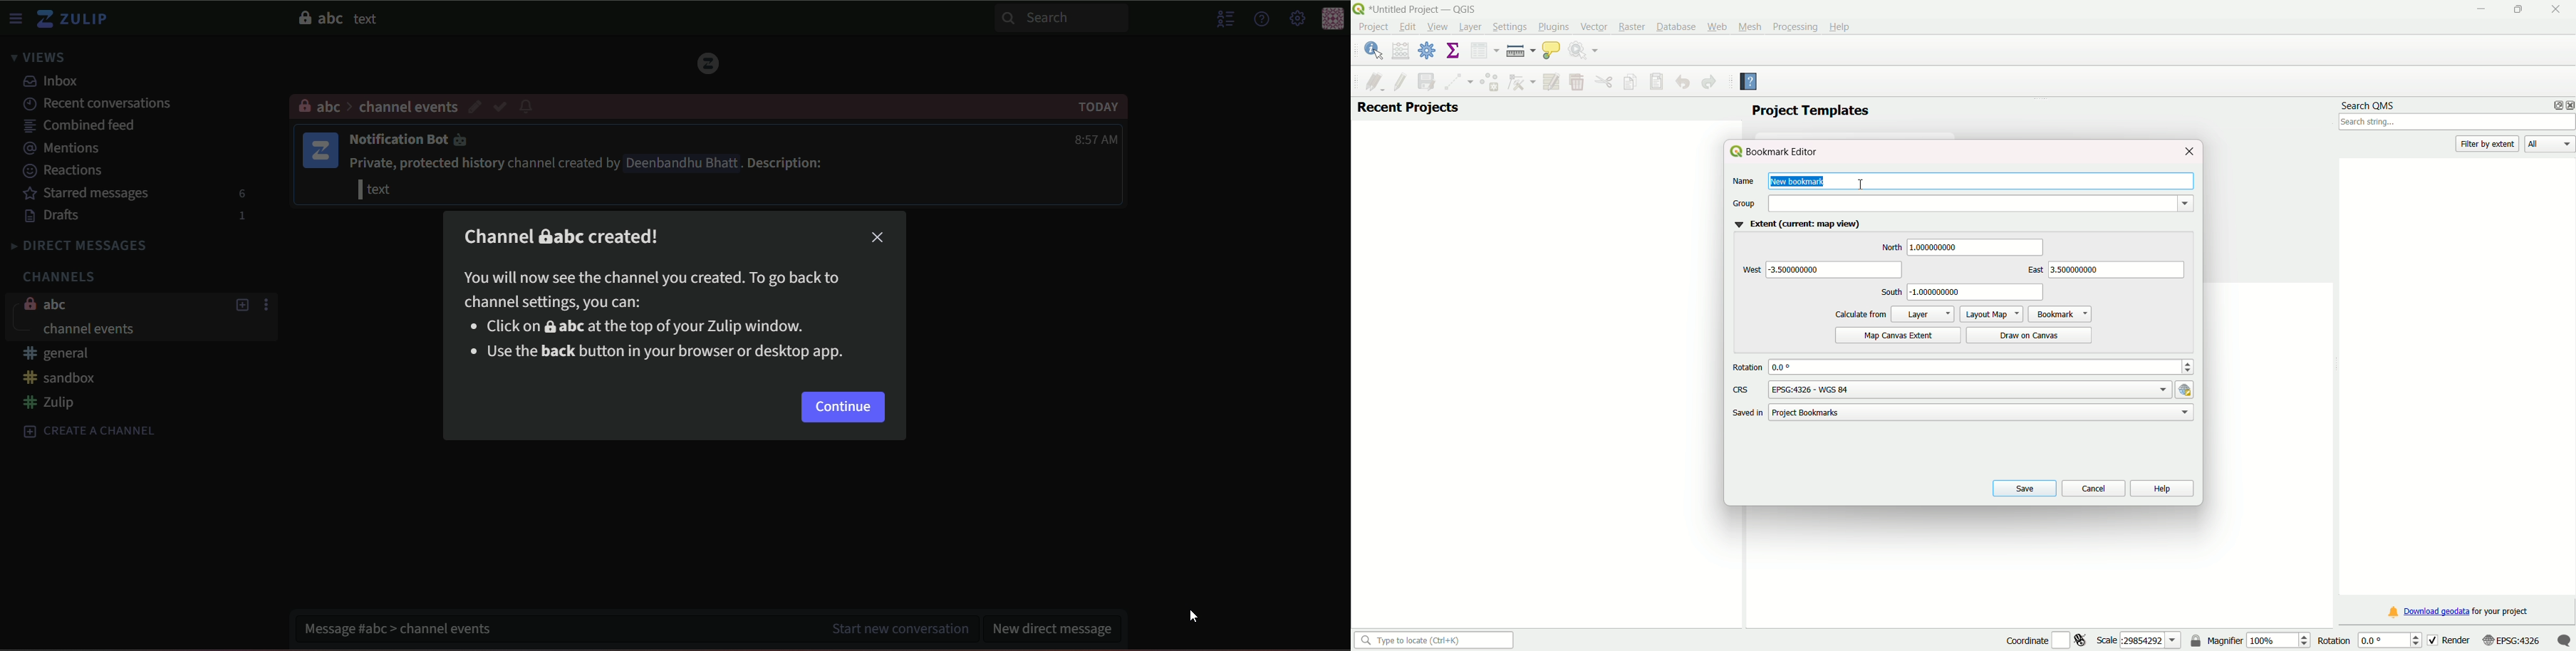  Describe the element at coordinates (1064, 107) in the screenshot. I see `Today` at that location.